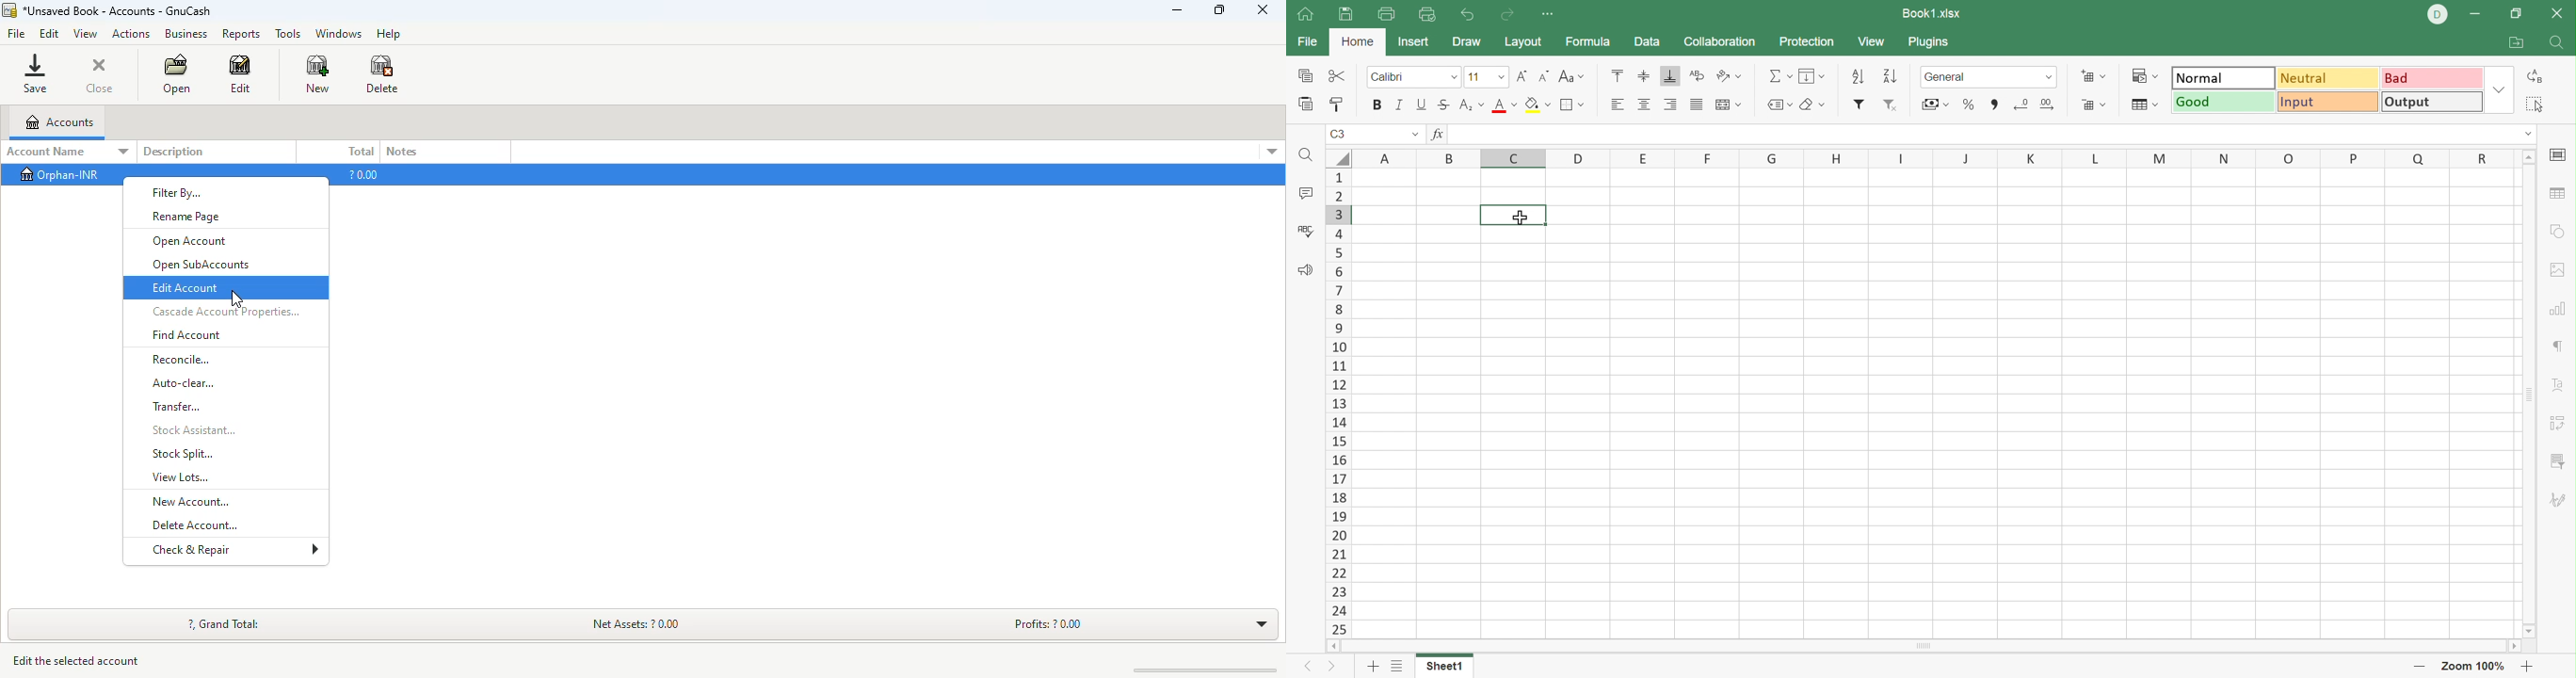 The height and width of the screenshot is (700, 2576). I want to click on Ascending order, so click(1859, 75).